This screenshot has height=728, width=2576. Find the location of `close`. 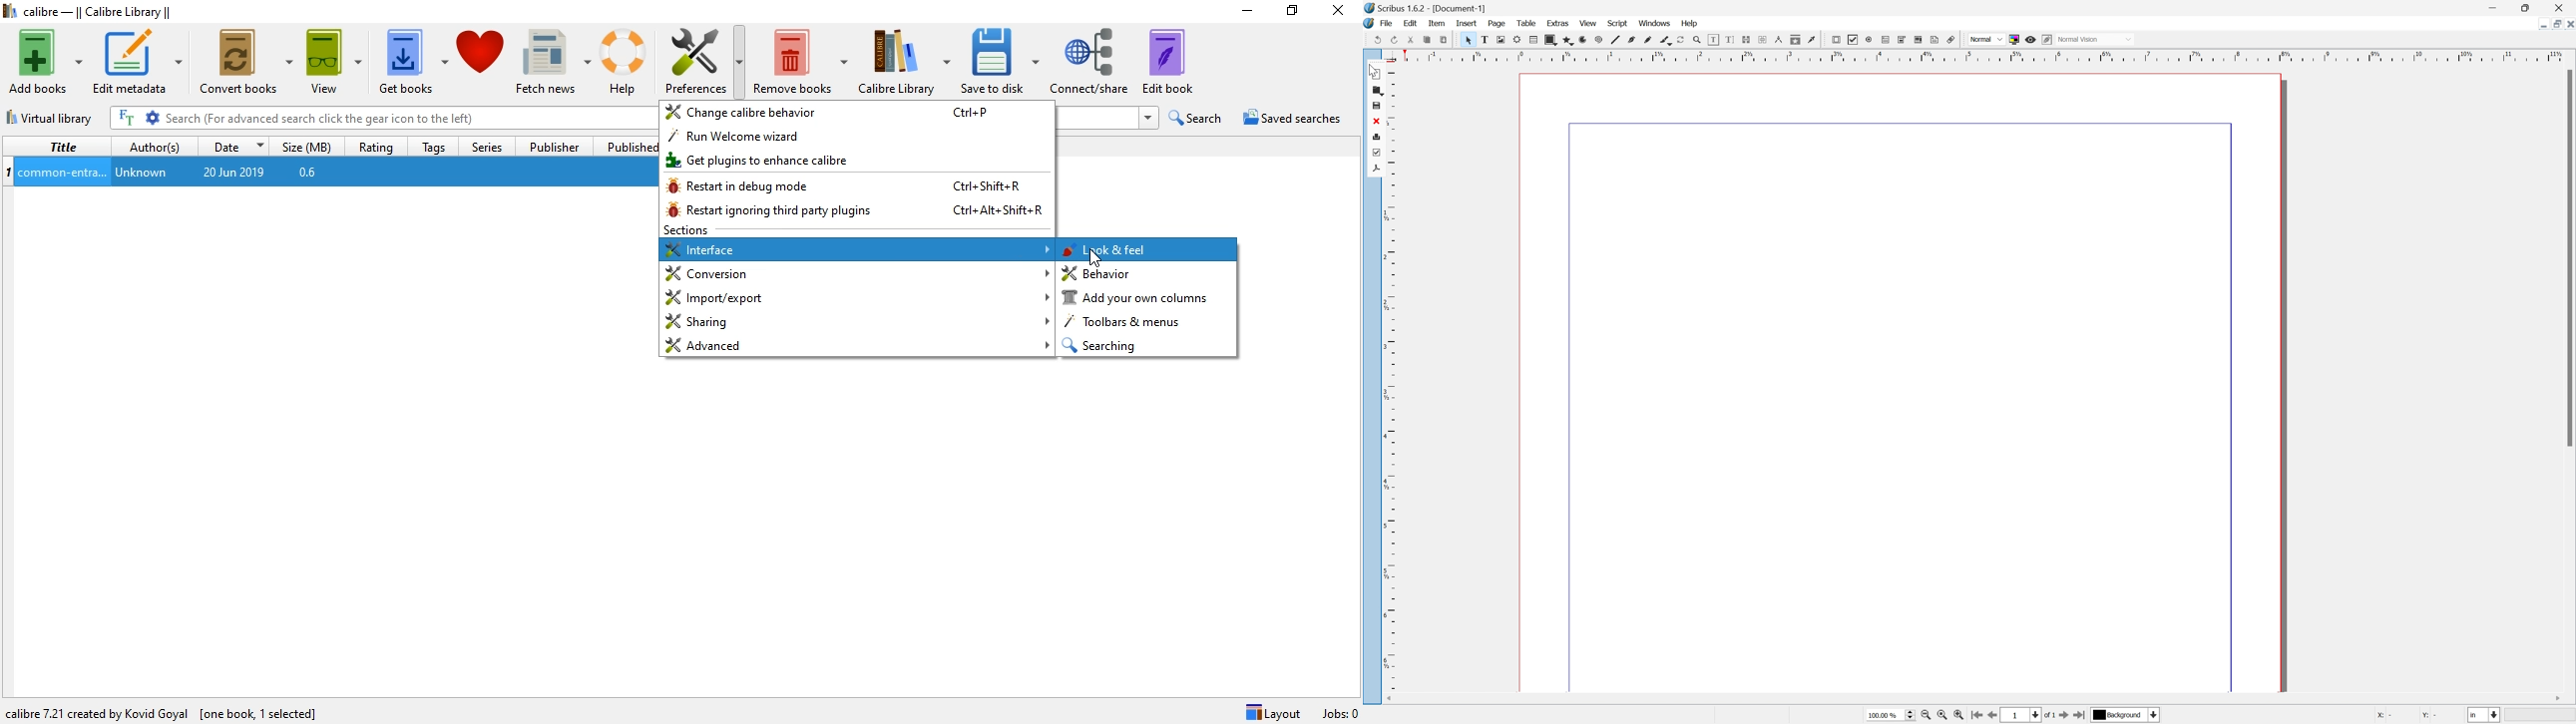

close is located at coordinates (2562, 7).